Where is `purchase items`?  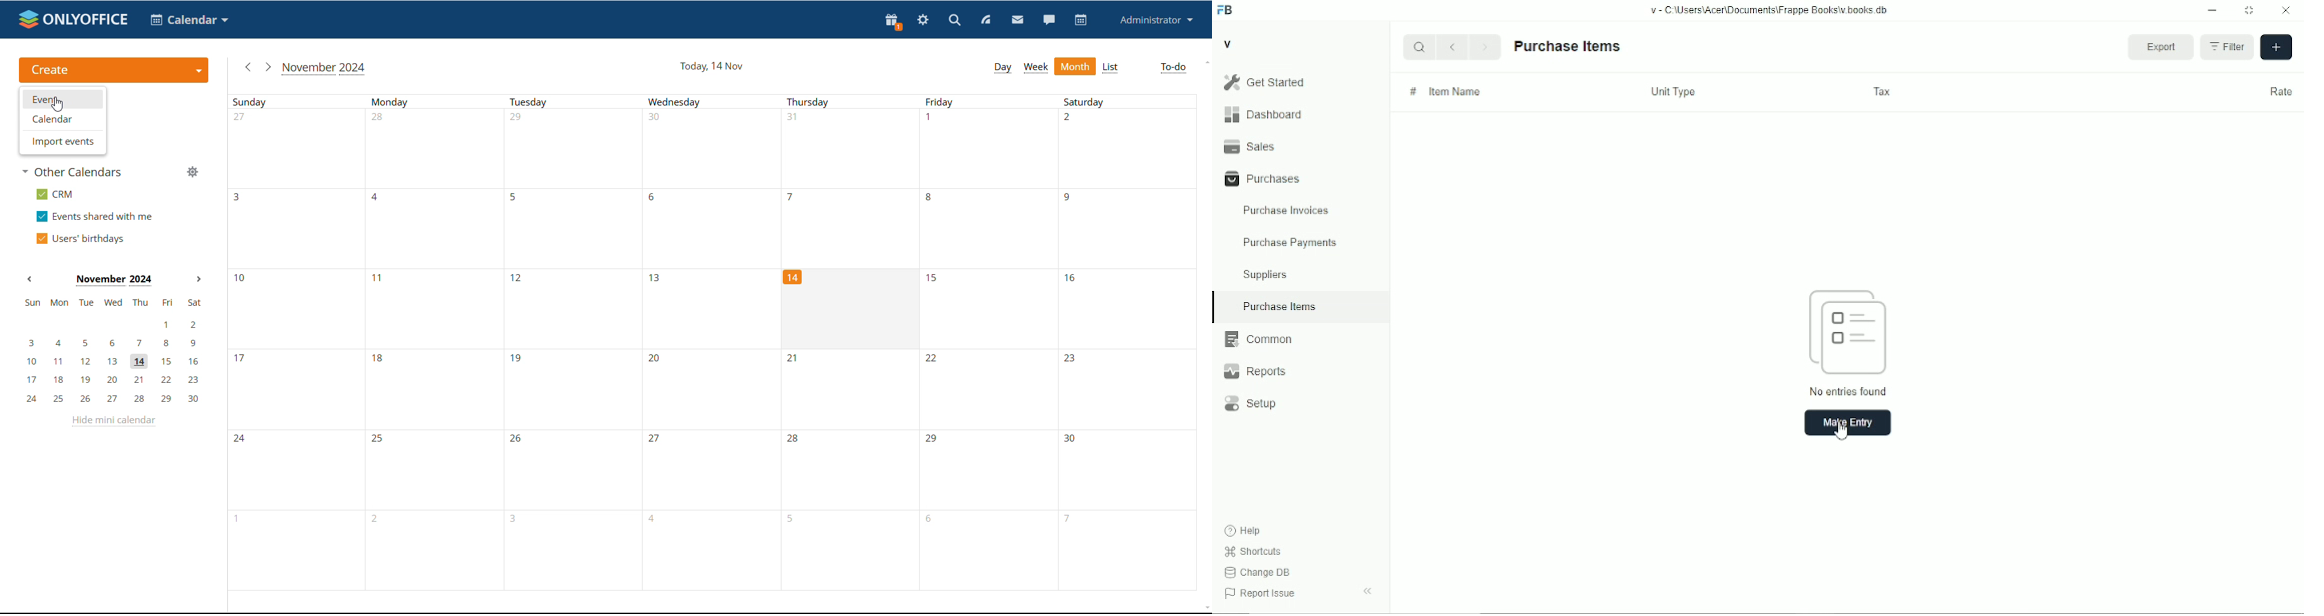 purchase items is located at coordinates (1279, 307).